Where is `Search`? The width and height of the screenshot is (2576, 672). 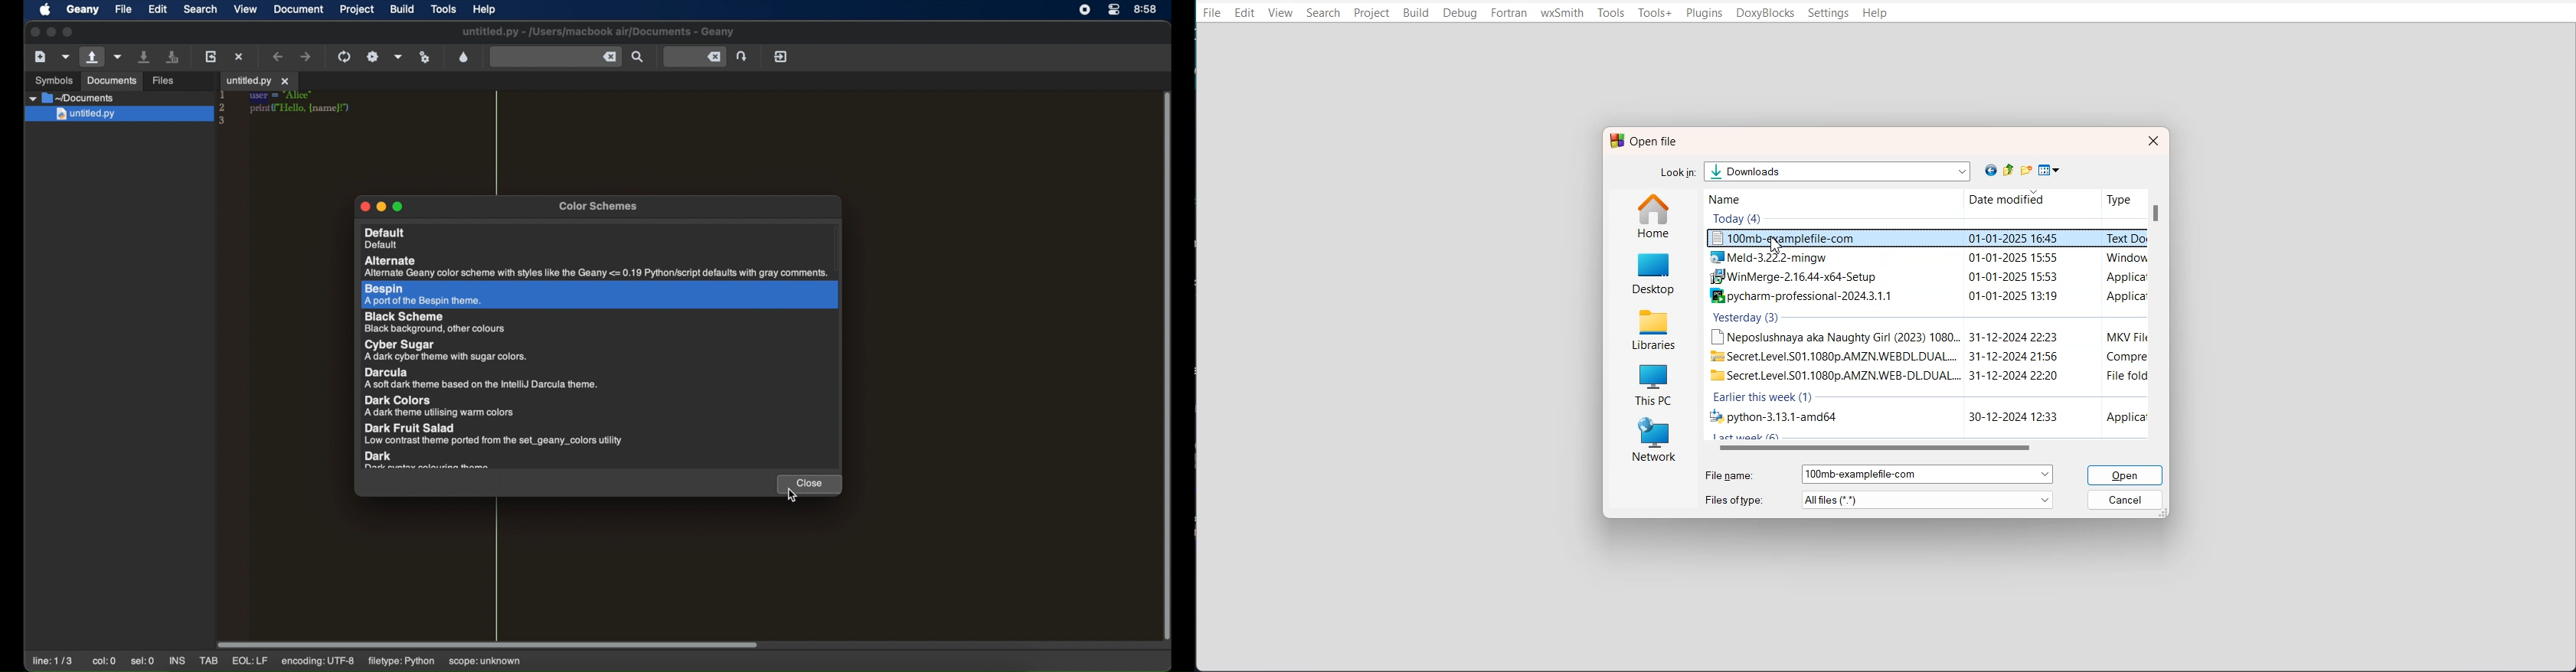 Search is located at coordinates (1322, 12).